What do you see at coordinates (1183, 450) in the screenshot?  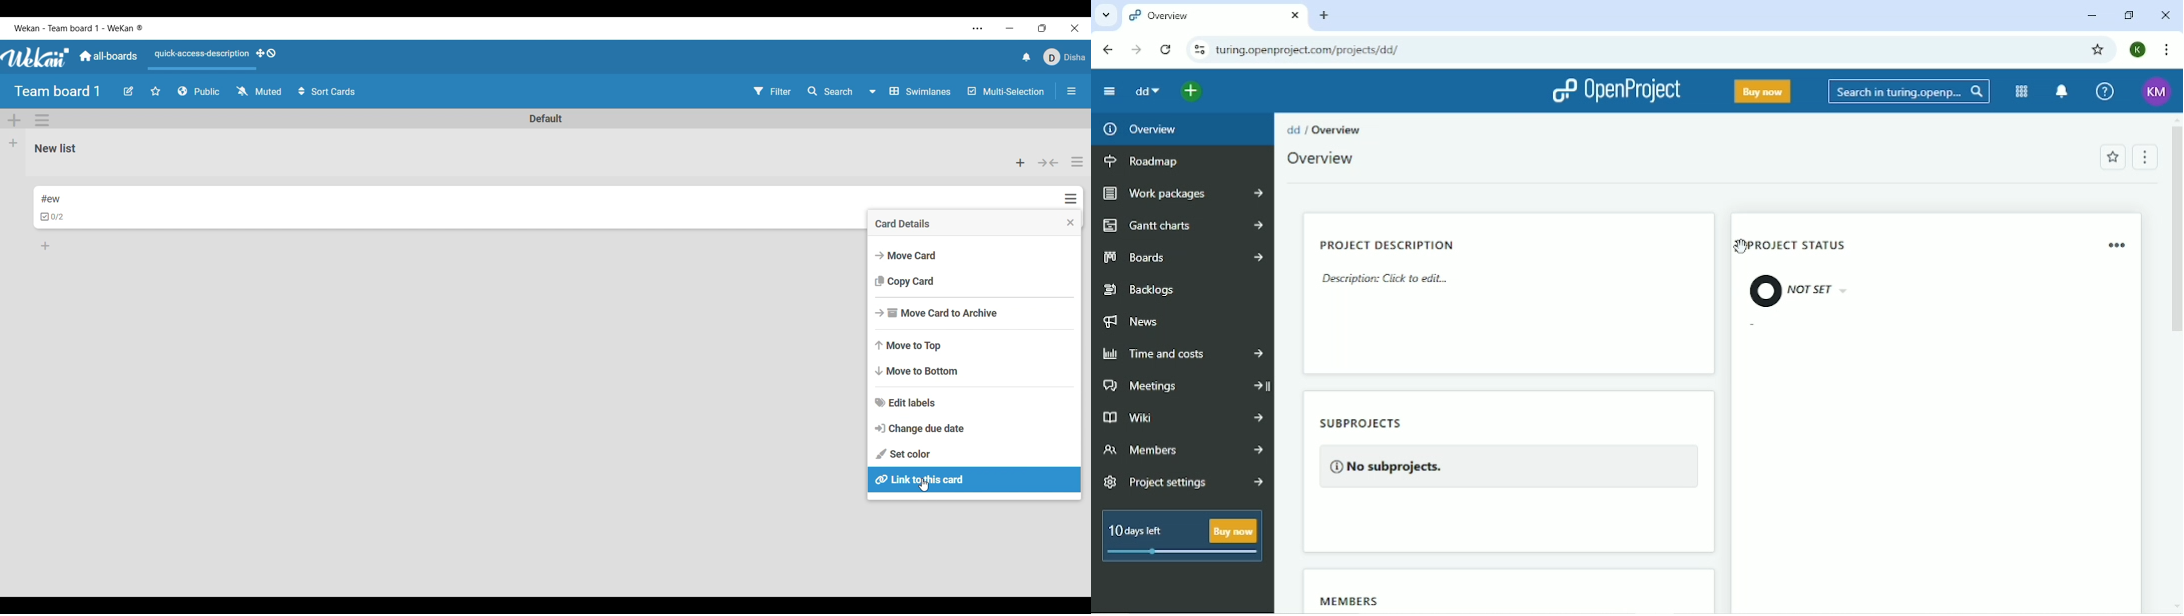 I see `Members` at bounding box center [1183, 450].